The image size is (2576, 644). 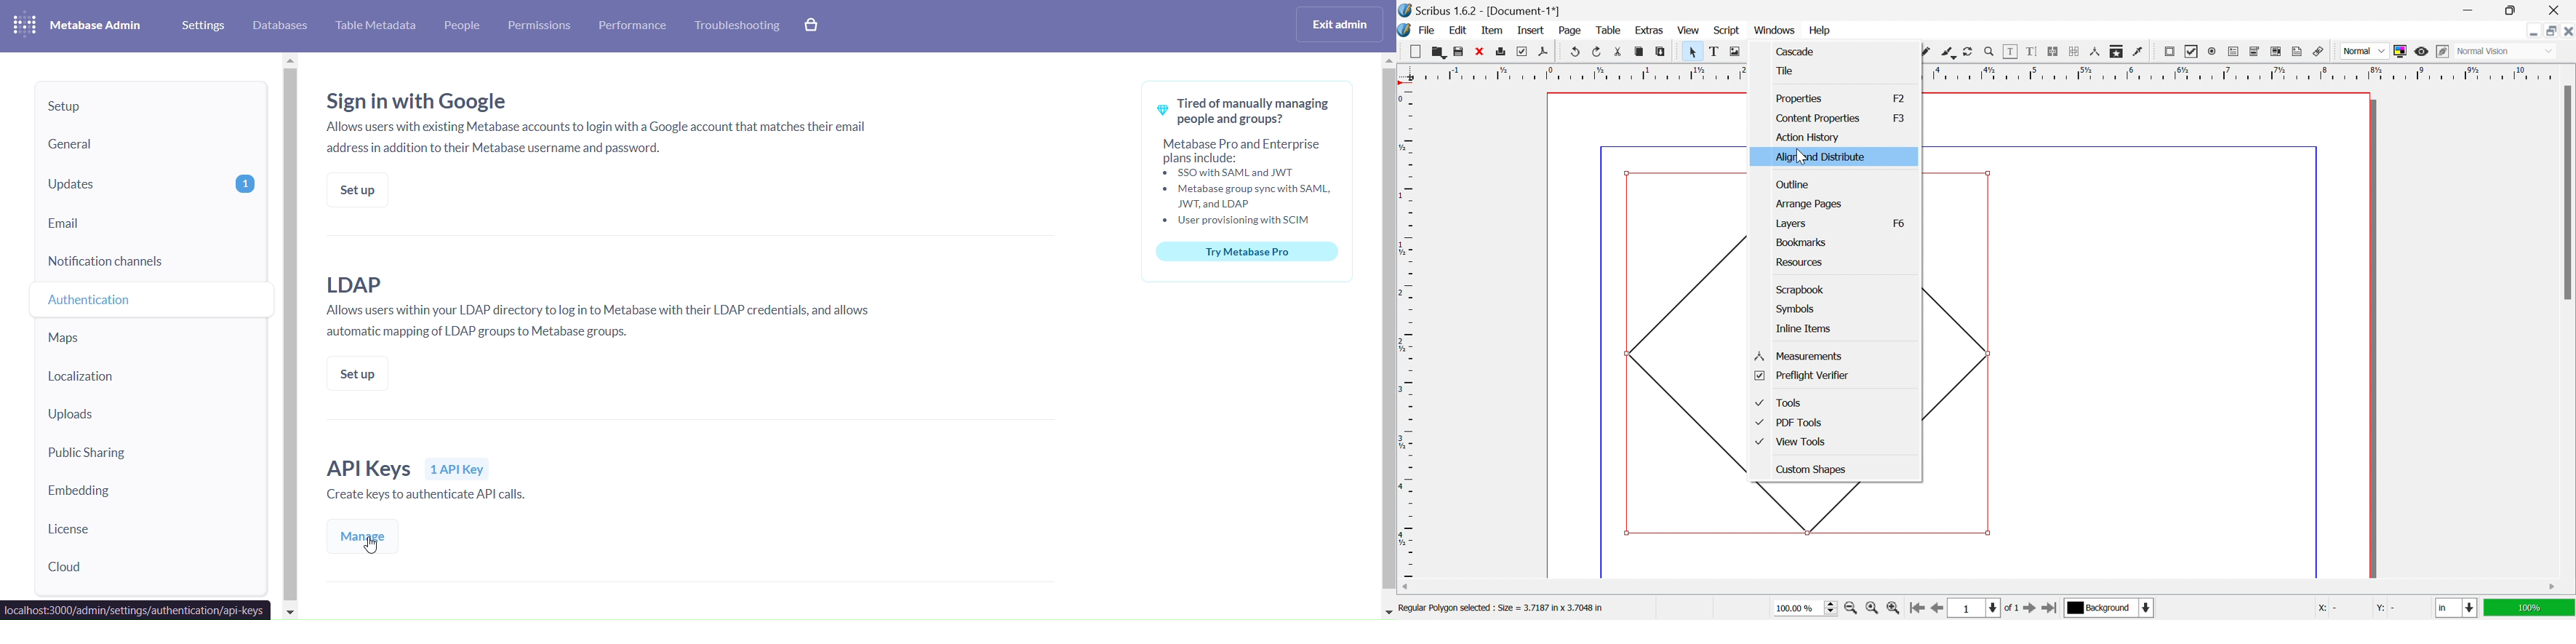 I want to click on Symbols, so click(x=1798, y=309).